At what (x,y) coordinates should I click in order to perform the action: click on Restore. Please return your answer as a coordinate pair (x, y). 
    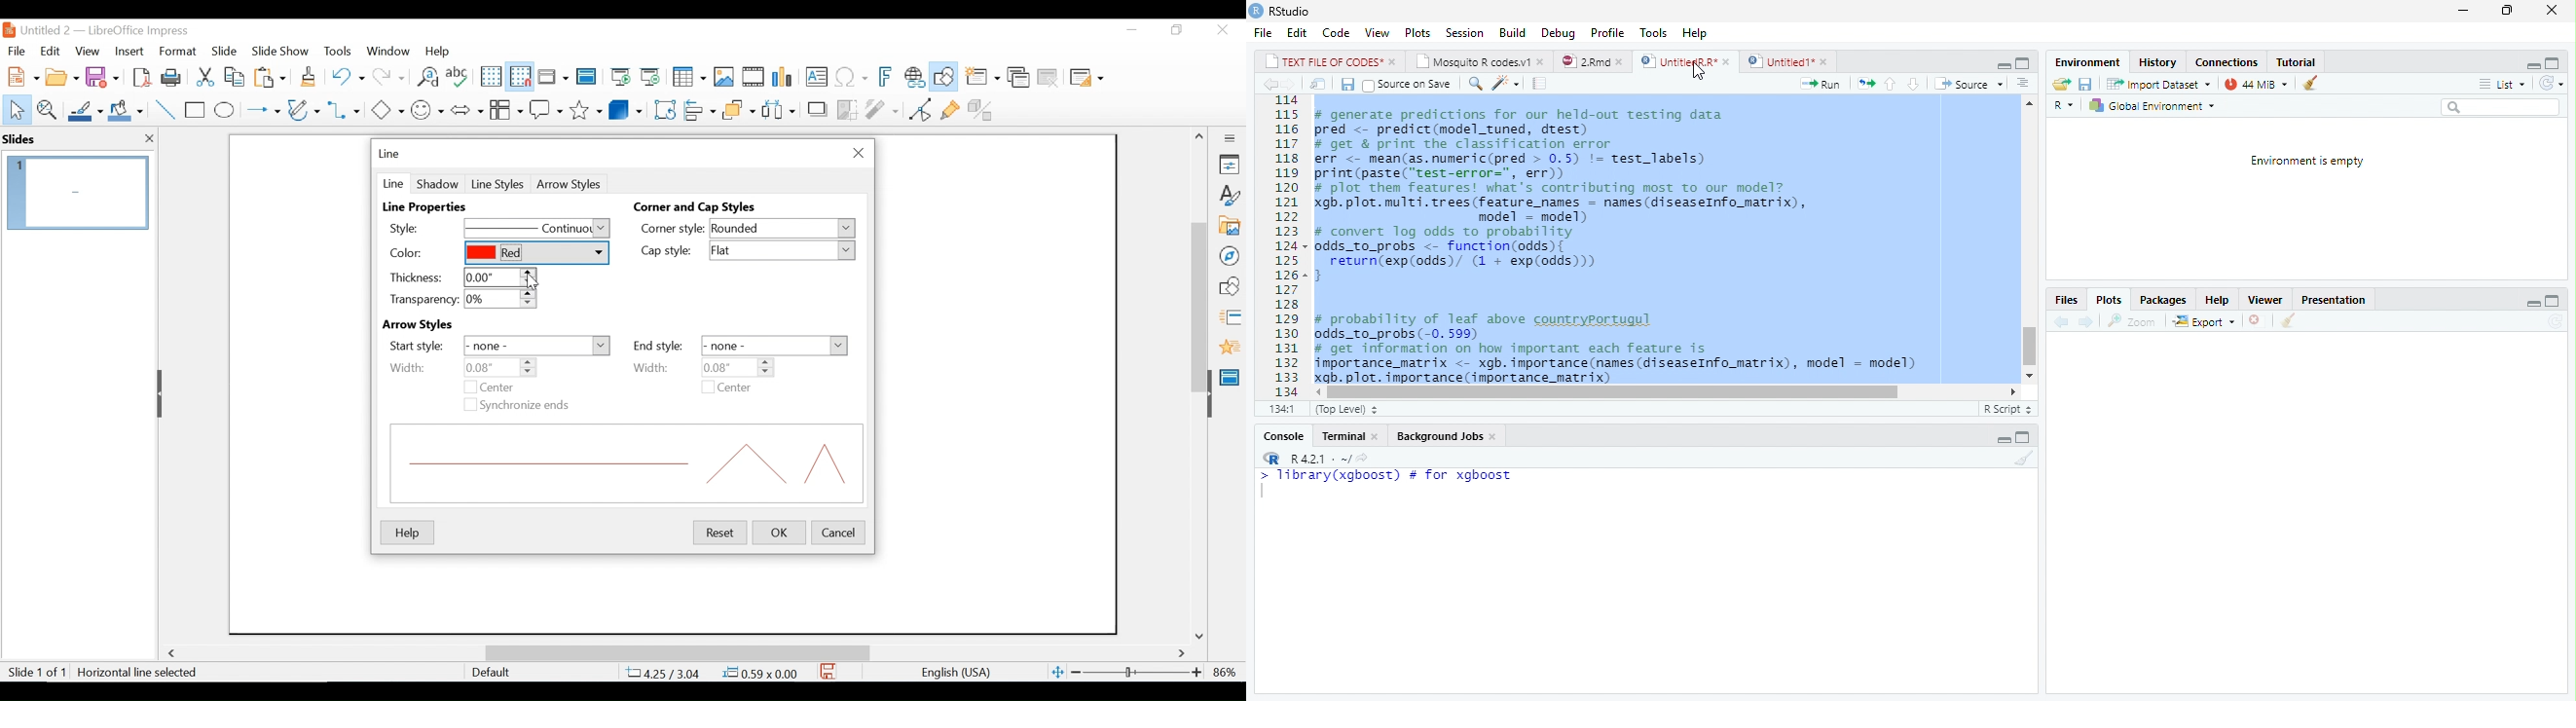
    Looking at the image, I should click on (1175, 30).